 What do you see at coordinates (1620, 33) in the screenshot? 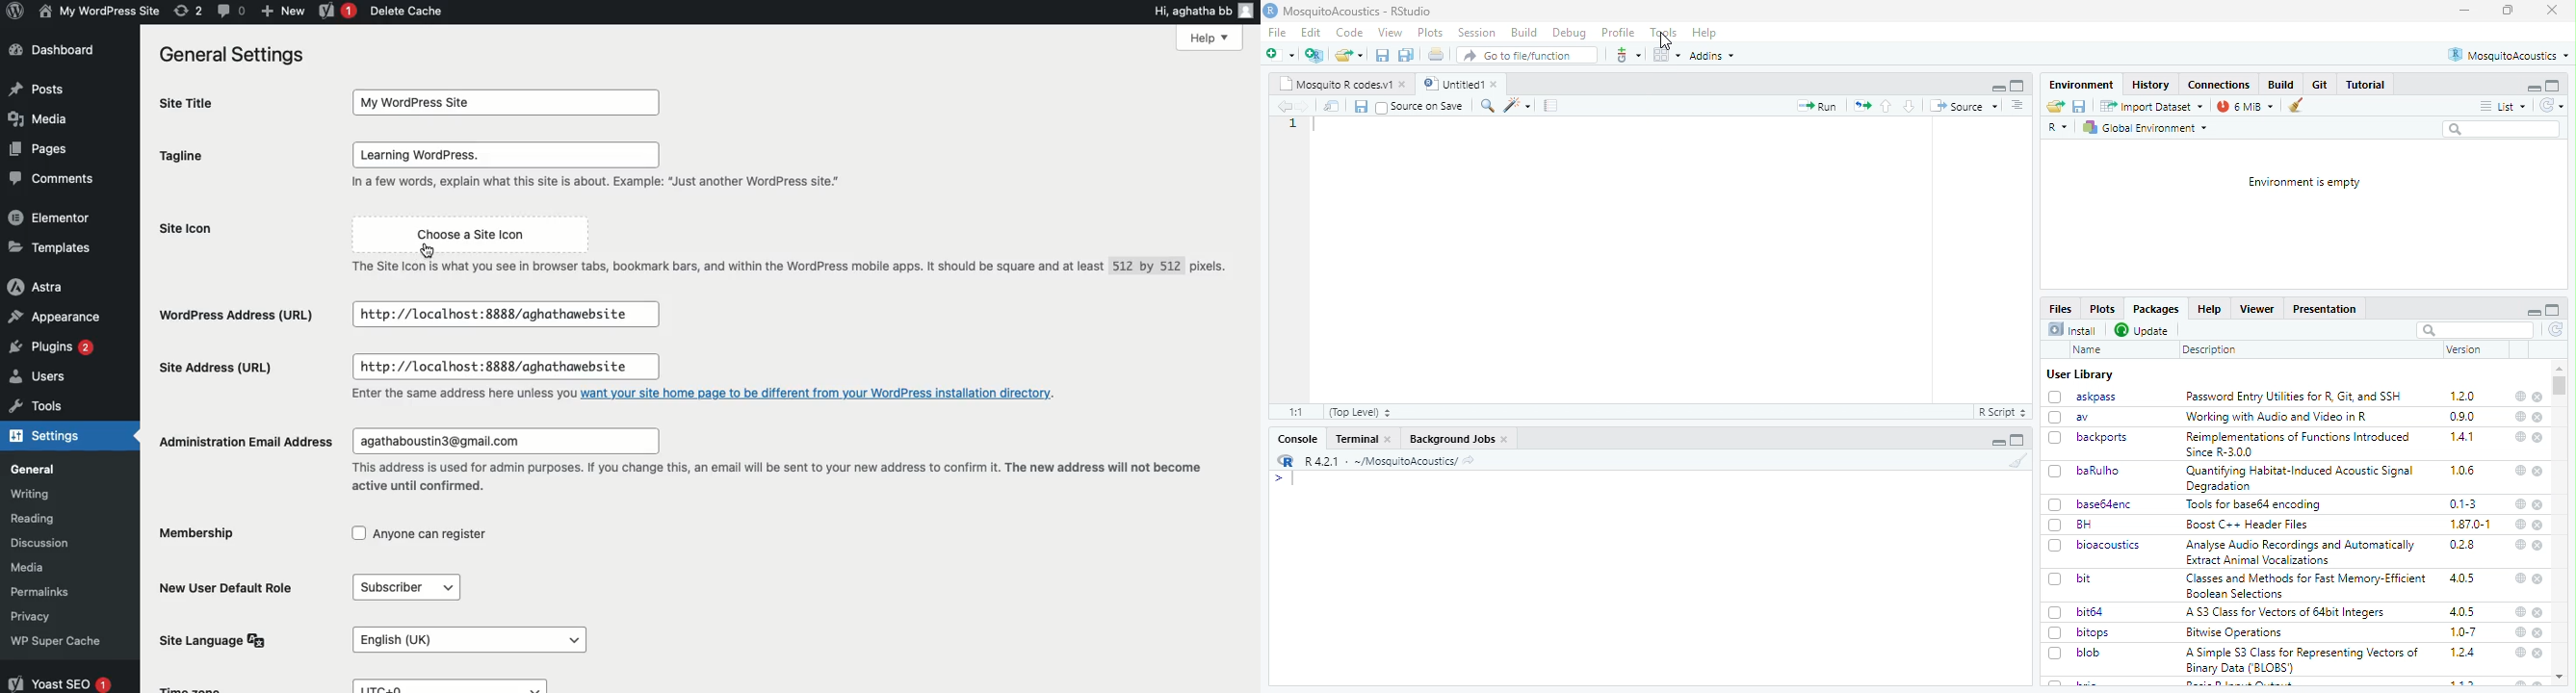
I see `Profile` at bounding box center [1620, 33].